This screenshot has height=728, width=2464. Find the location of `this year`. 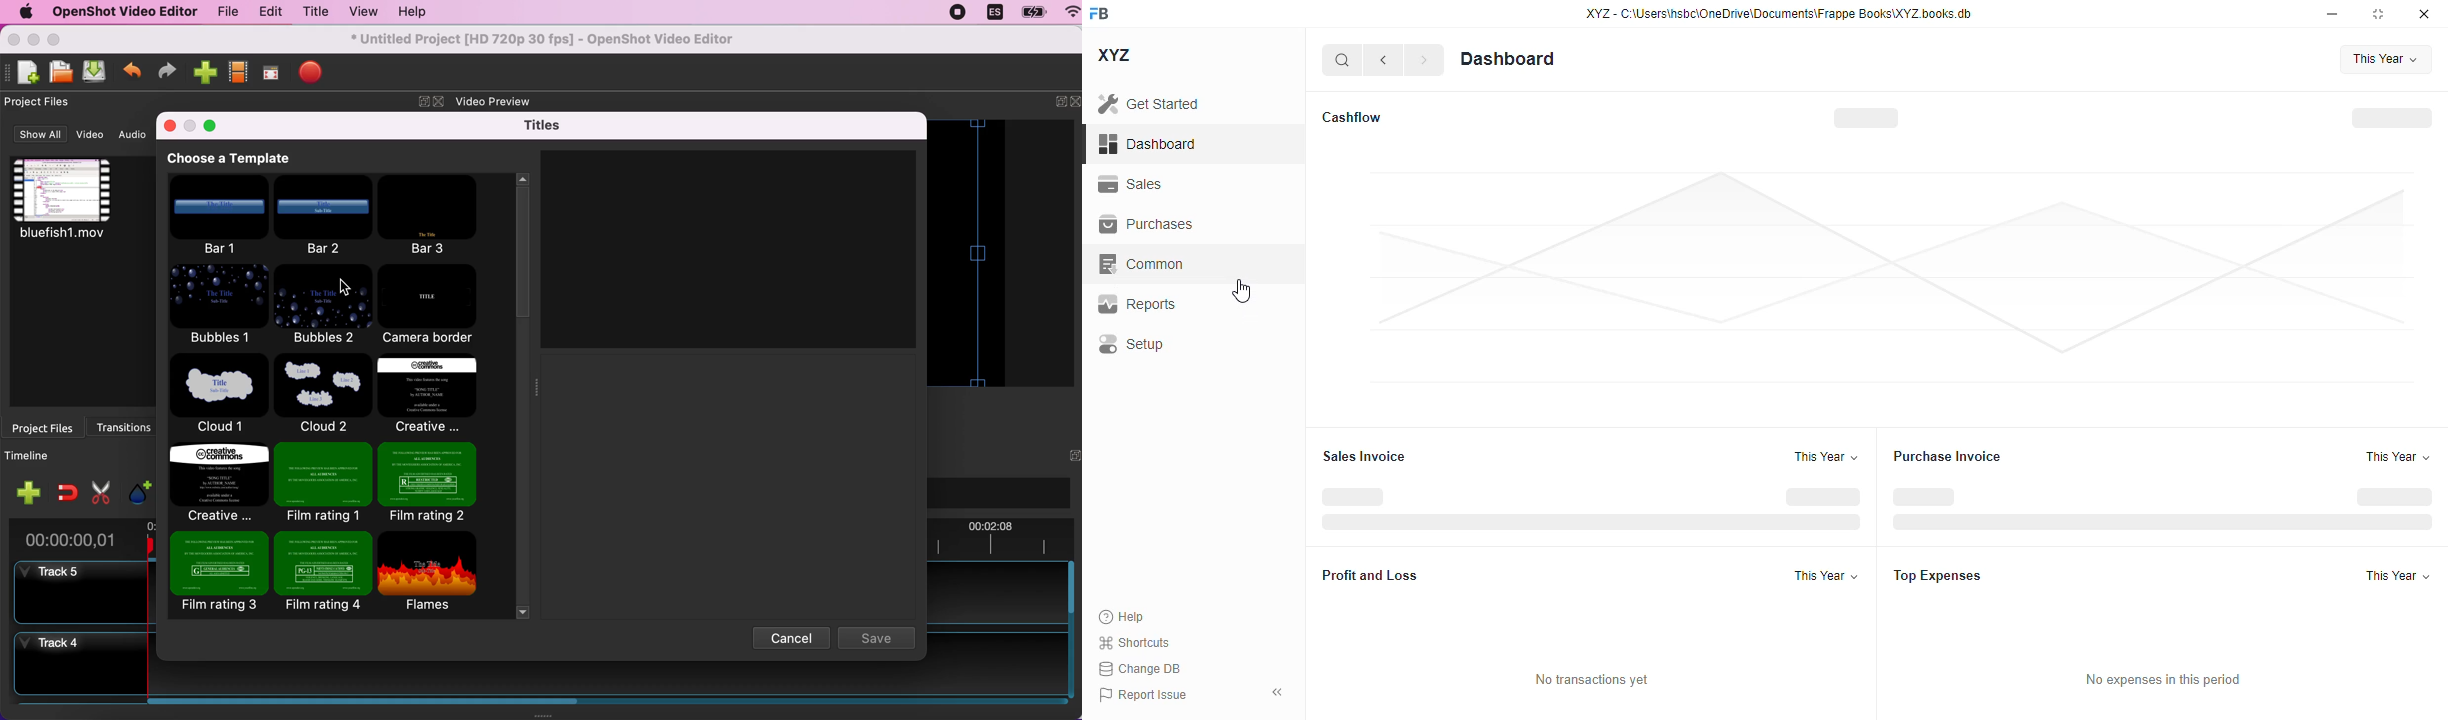

this year is located at coordinates (1825, 575).